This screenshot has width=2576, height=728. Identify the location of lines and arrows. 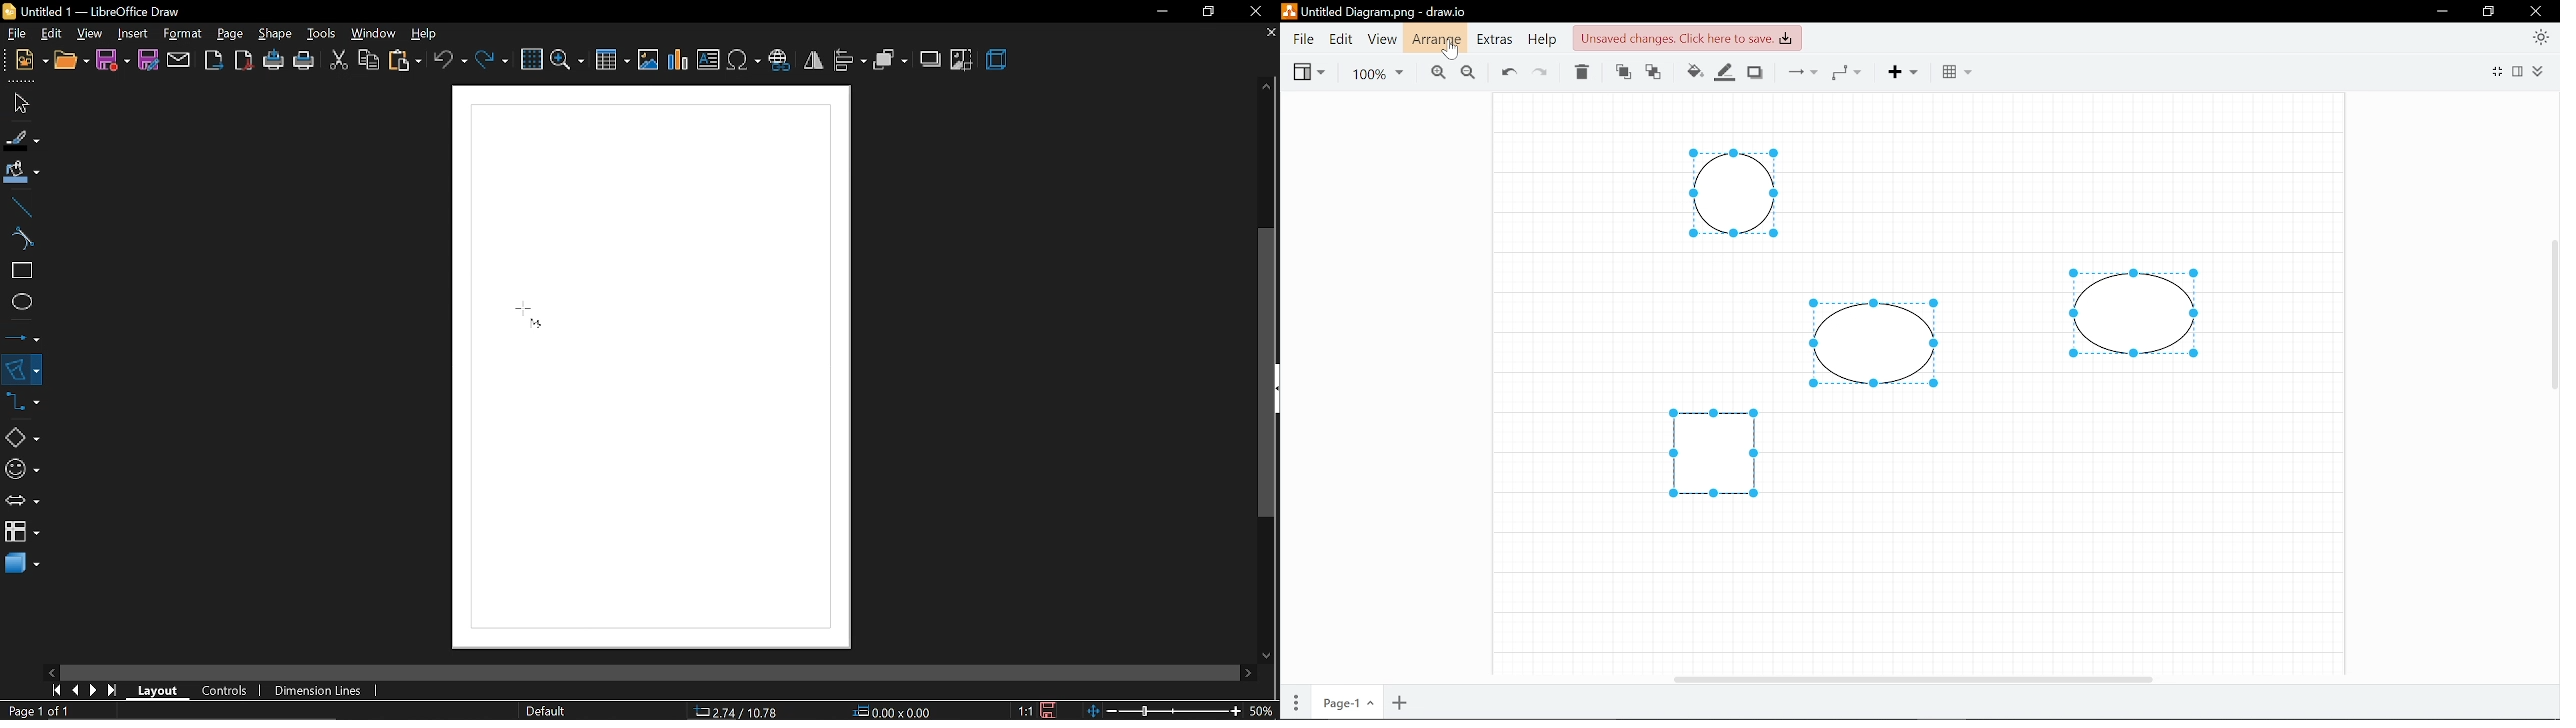
(23, 334).